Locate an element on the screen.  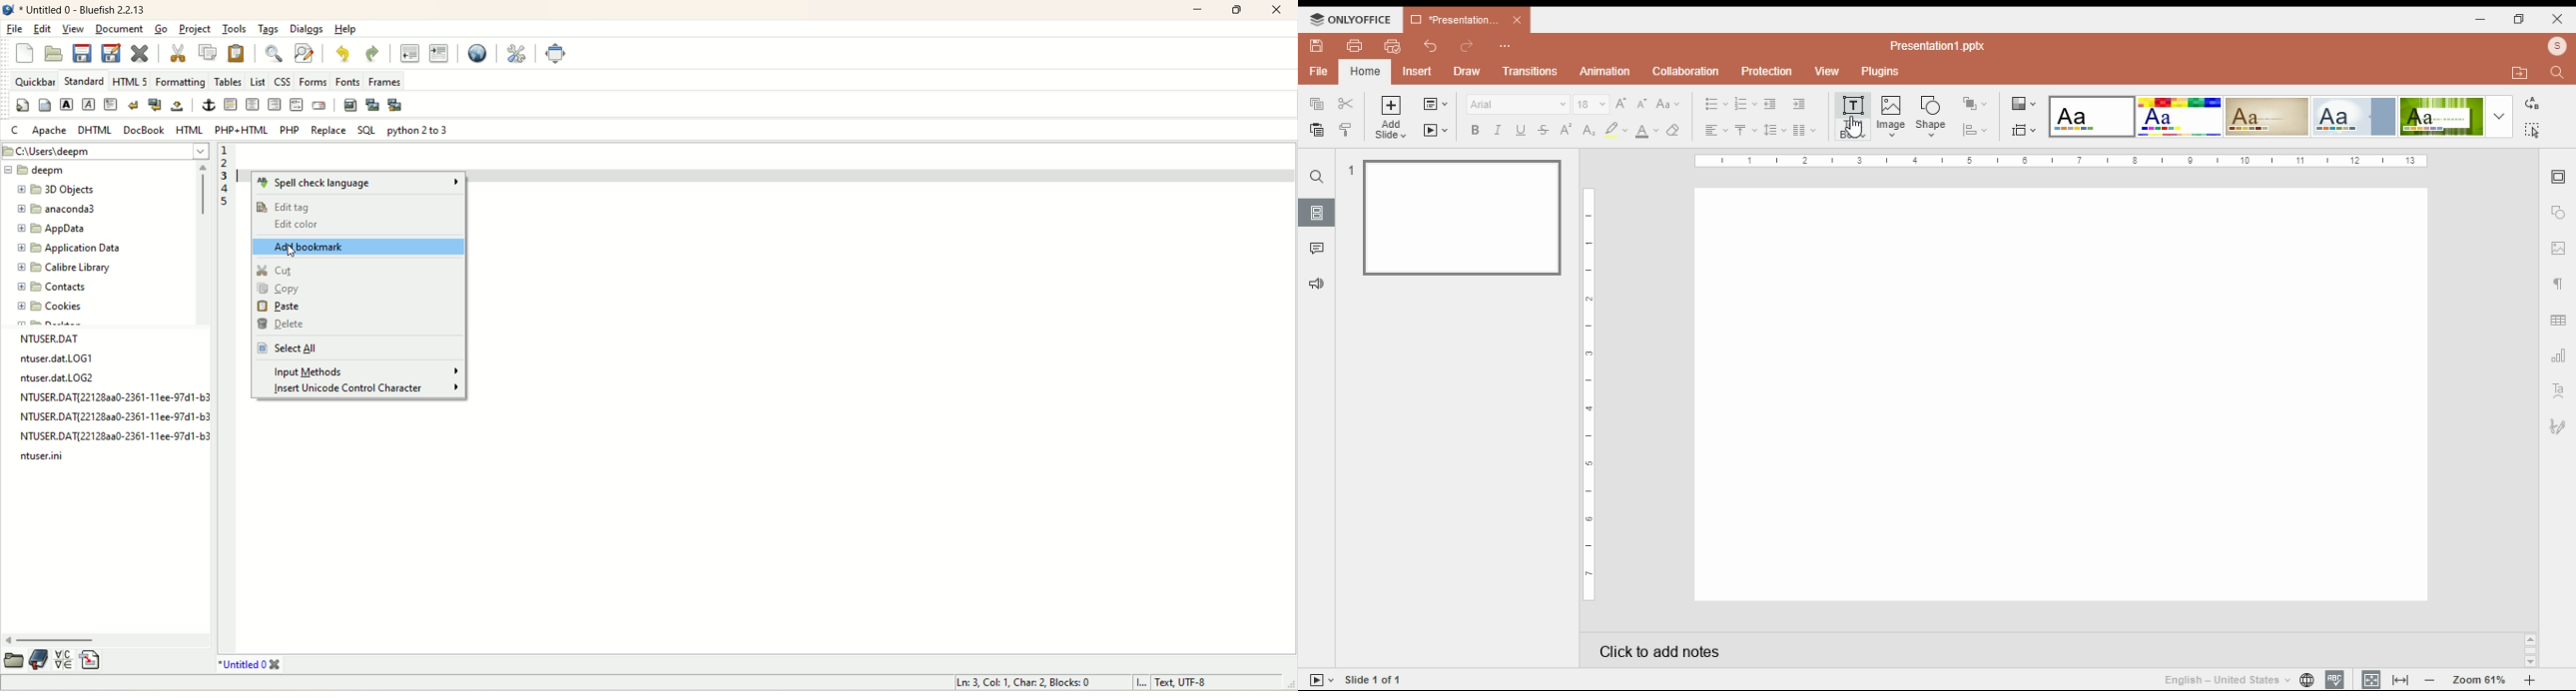
line numbers is located at coordinates (224, 178).